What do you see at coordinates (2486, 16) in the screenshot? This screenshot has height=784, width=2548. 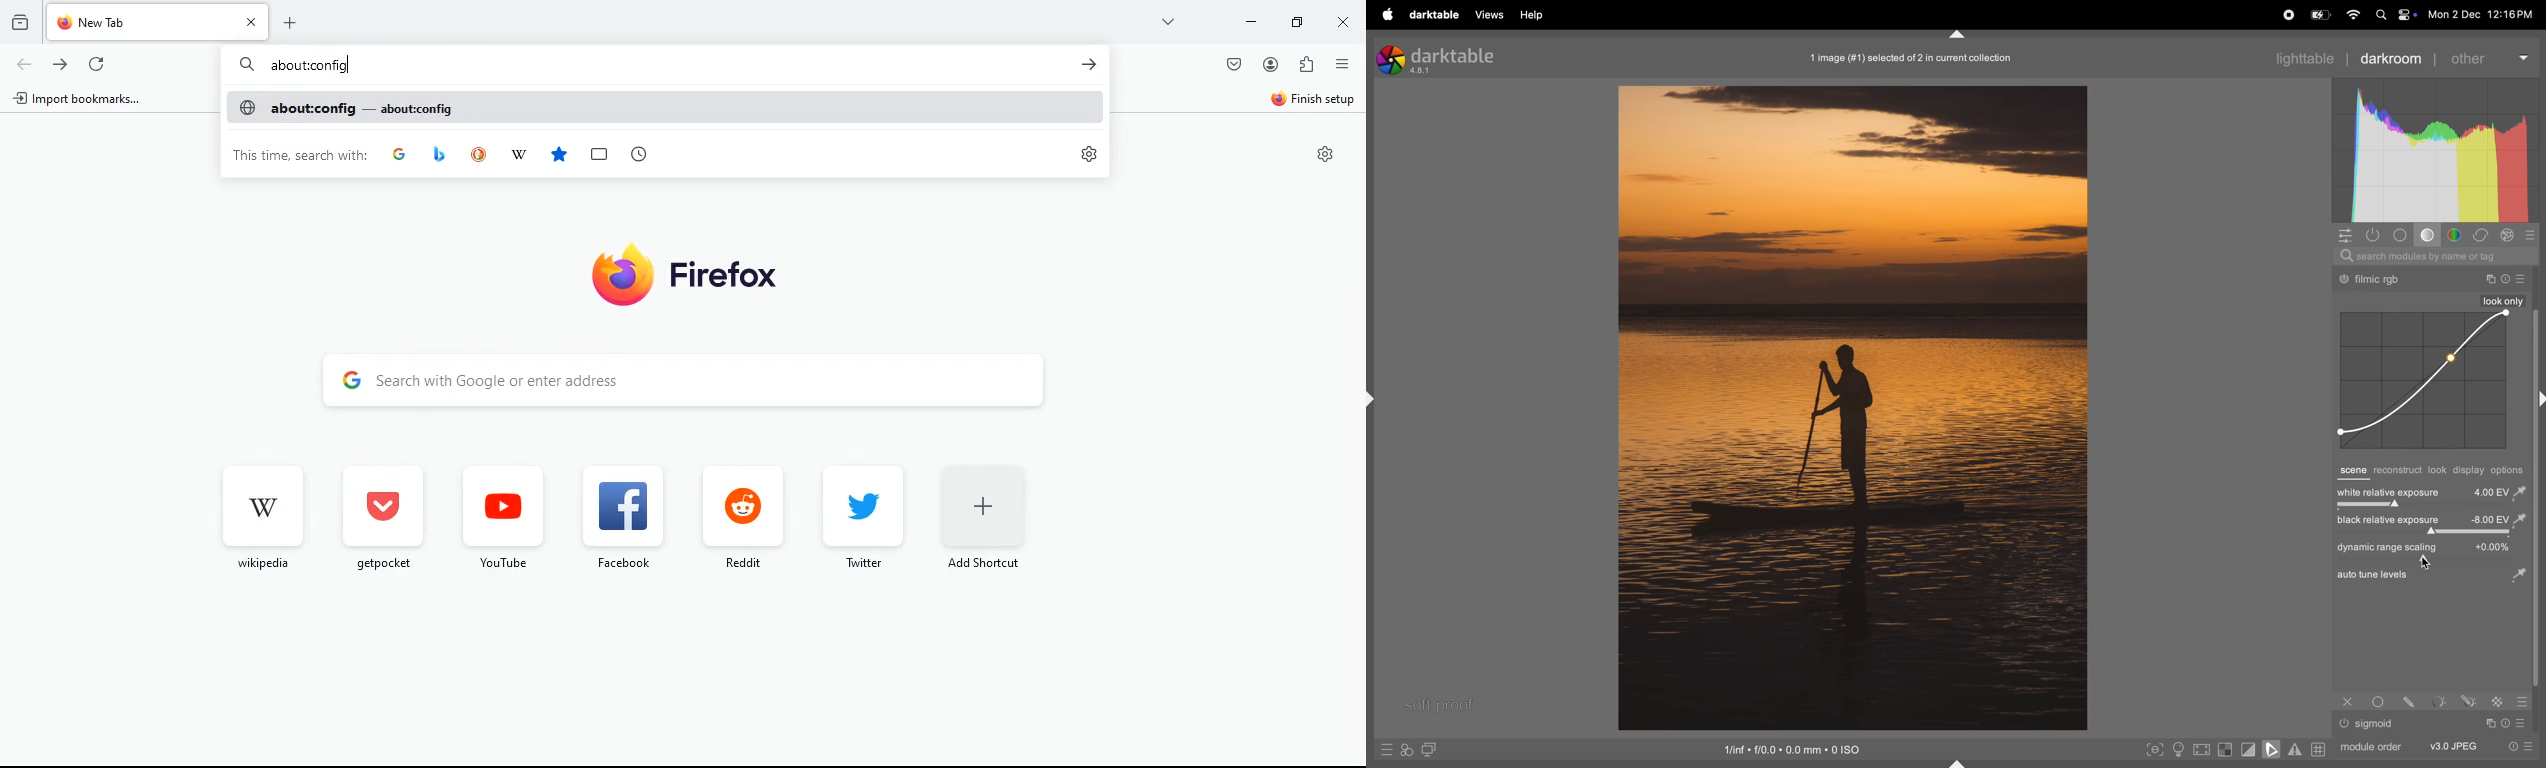 I see `date and time` at bounding box center [2486, 16].